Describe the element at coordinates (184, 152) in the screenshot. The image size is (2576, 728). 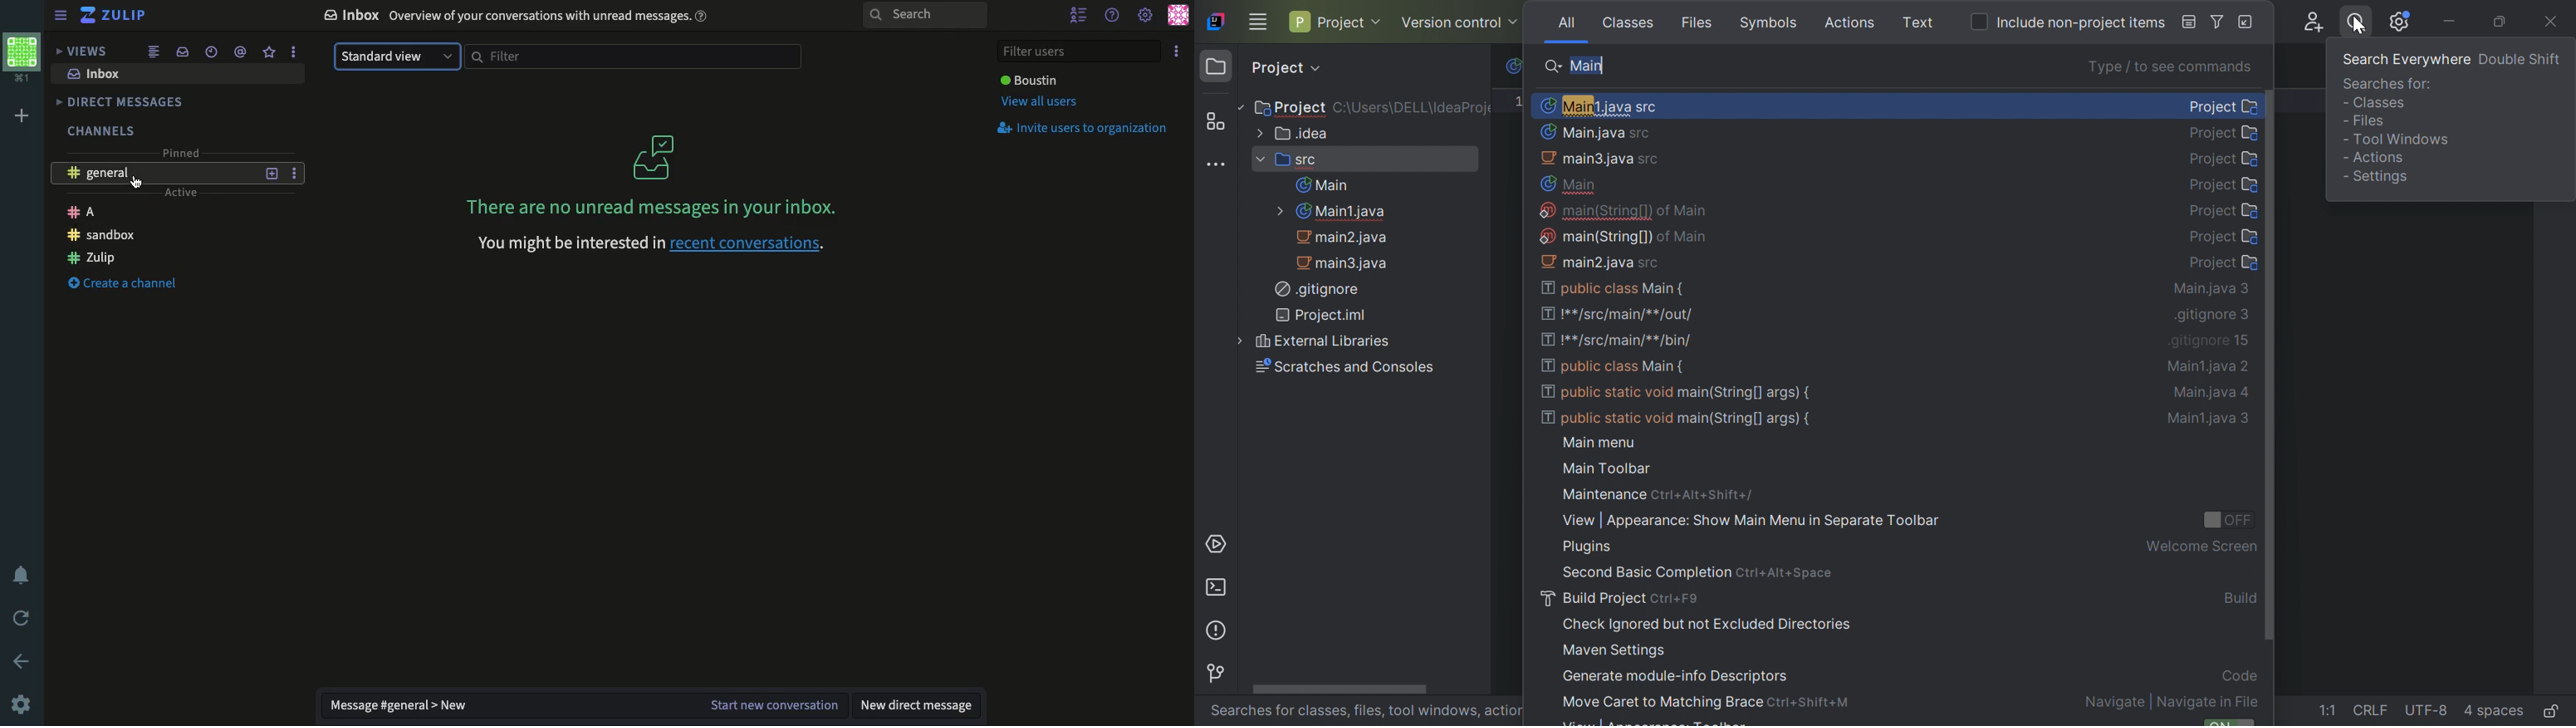
I see `Pinned` at that location.